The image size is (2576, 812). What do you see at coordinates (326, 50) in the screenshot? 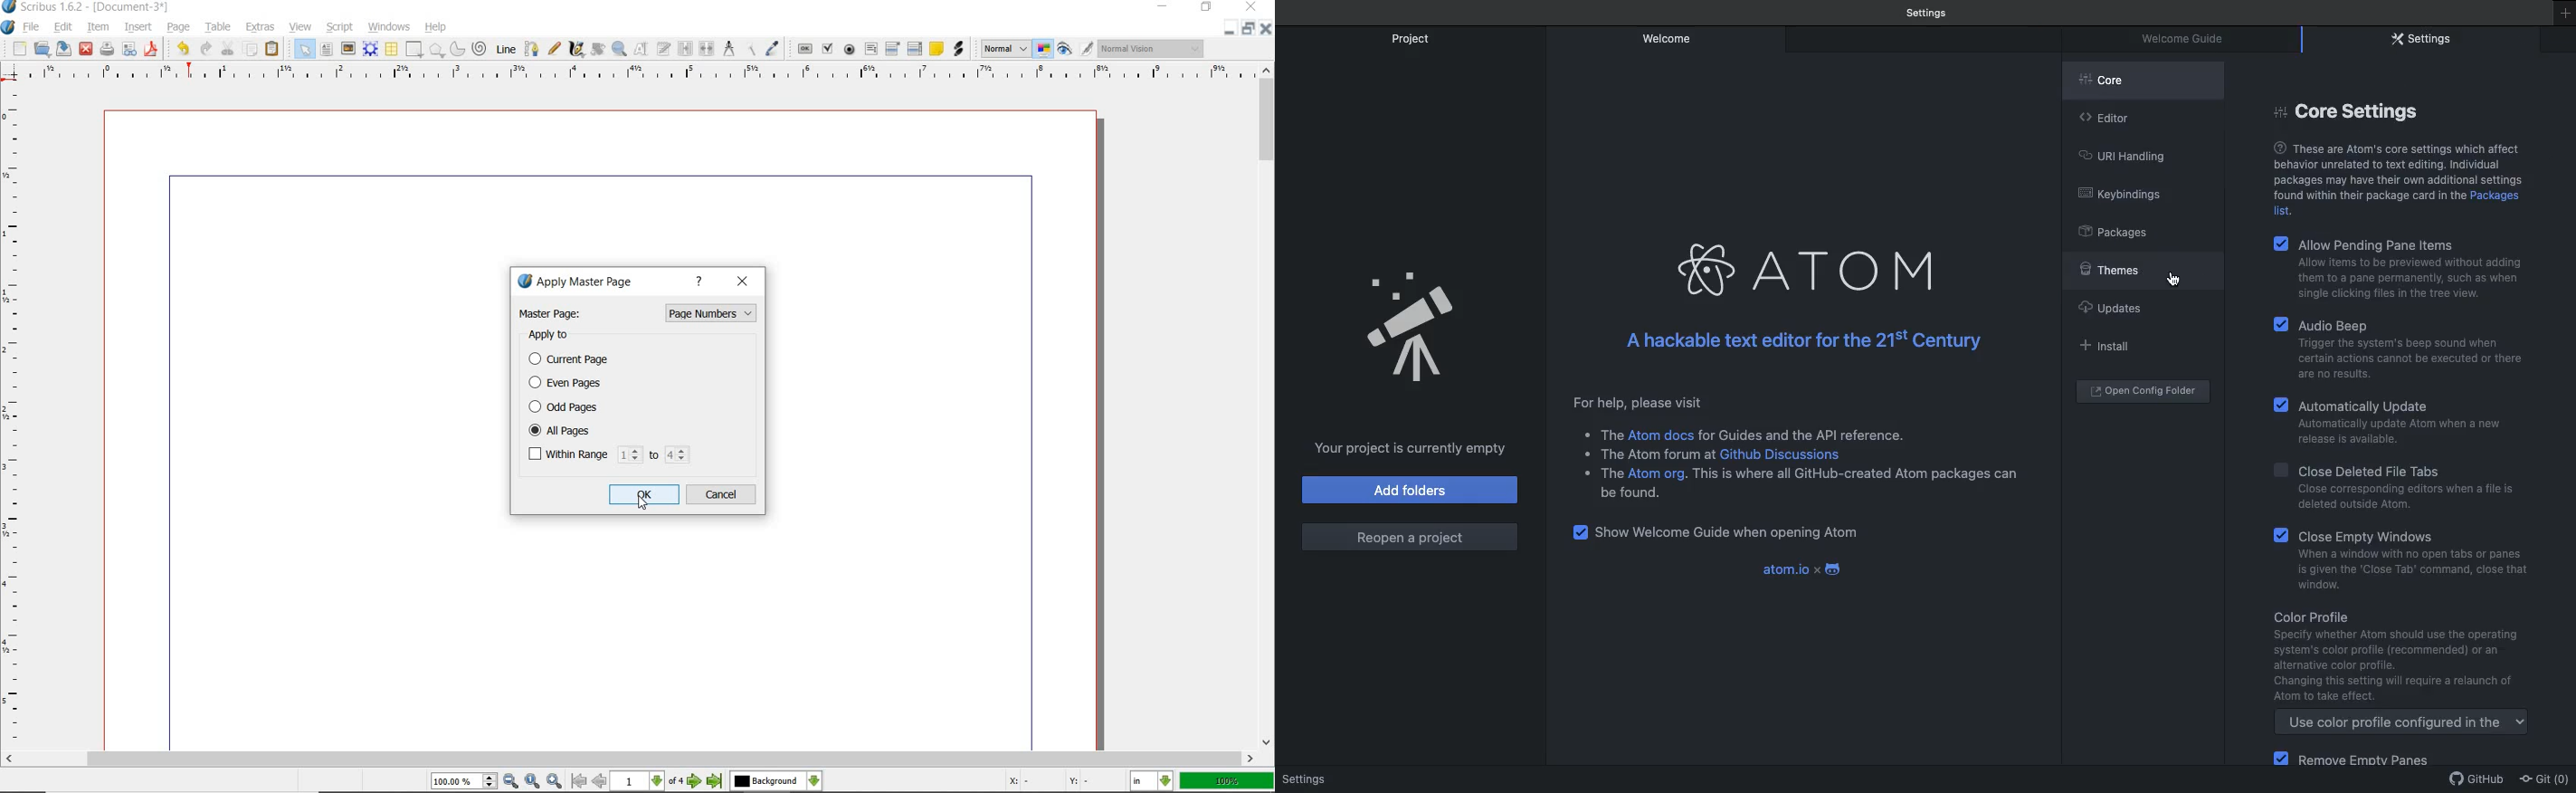
I see `text frame` at bounding box center [326, 50].